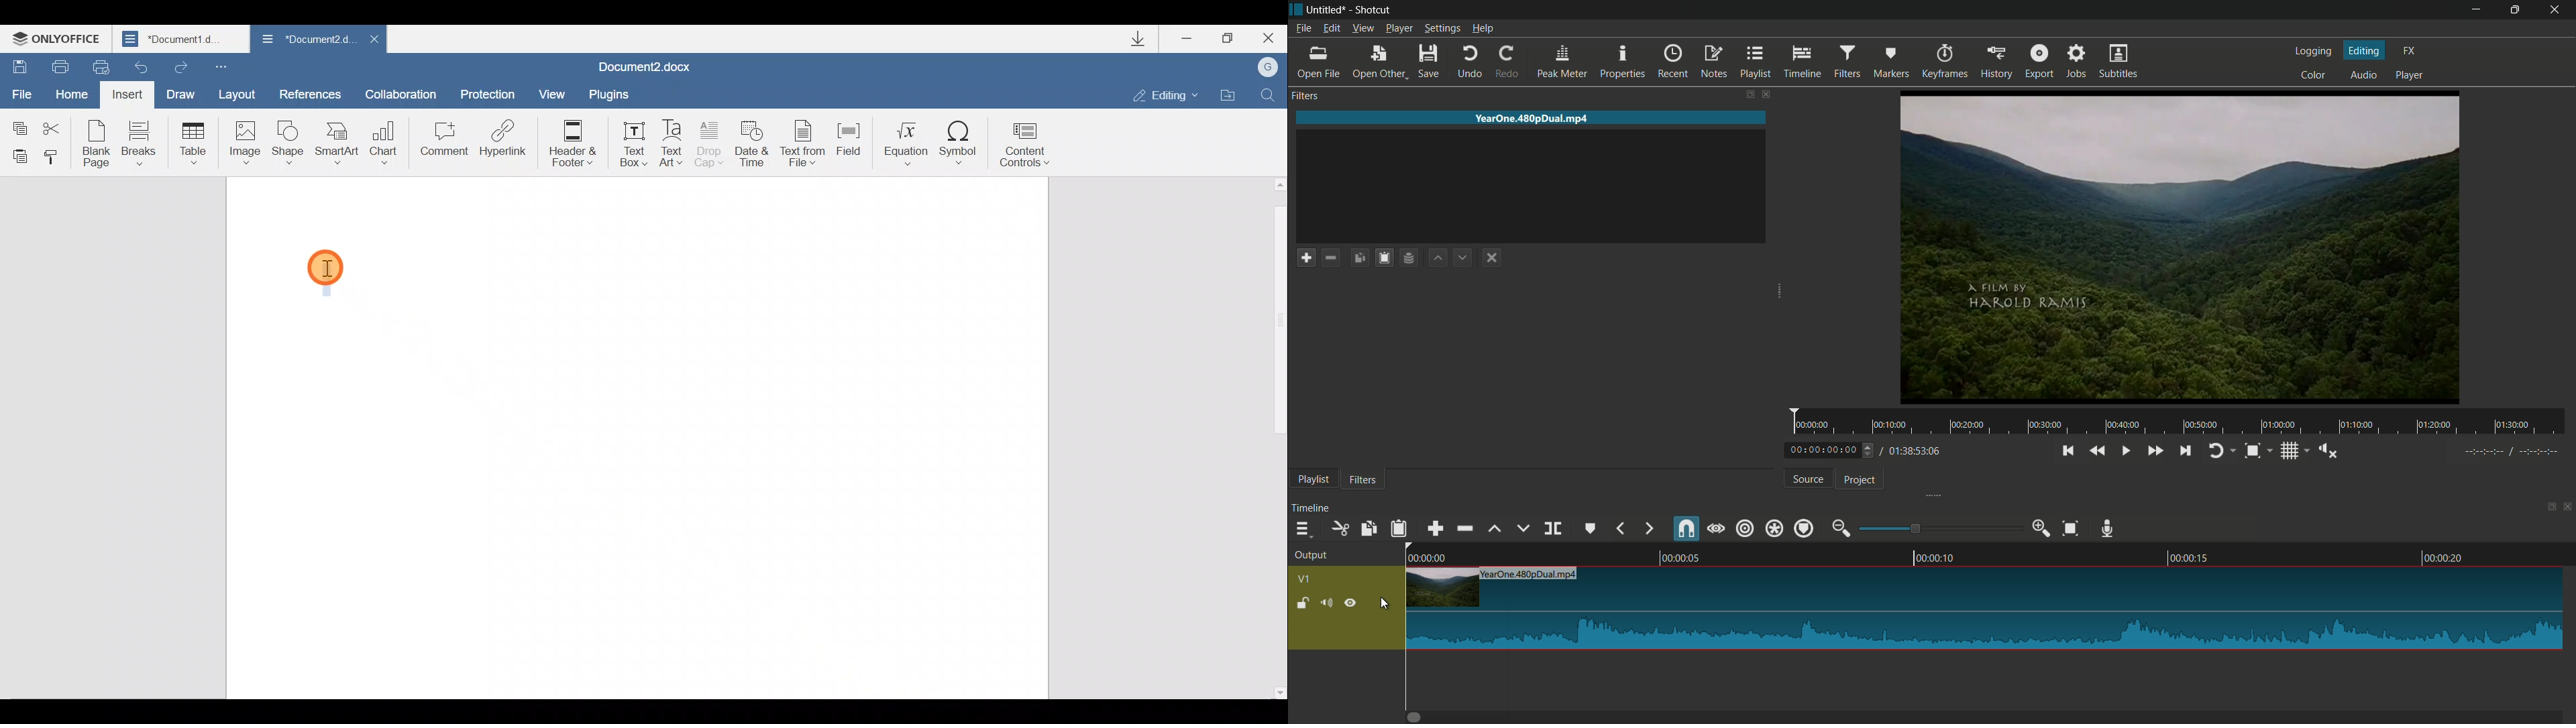 This screenshot has height=728, width=2576. Describe the element at coordinates (1941, 529) in the screenshot. I see `adjustment bar` at that location.